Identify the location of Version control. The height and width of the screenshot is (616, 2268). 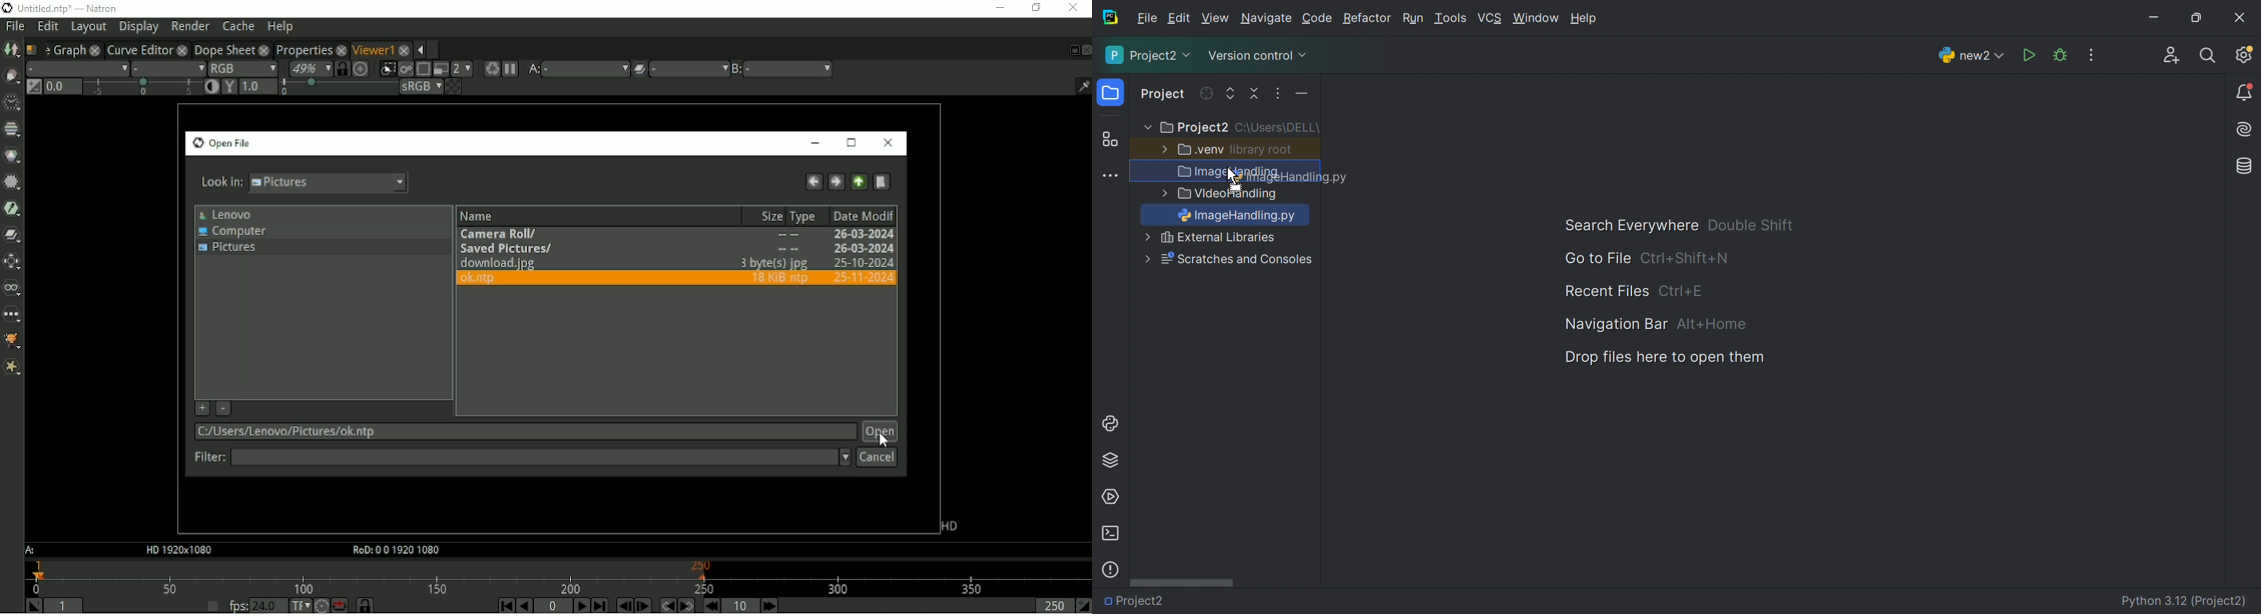
(1256, 58).